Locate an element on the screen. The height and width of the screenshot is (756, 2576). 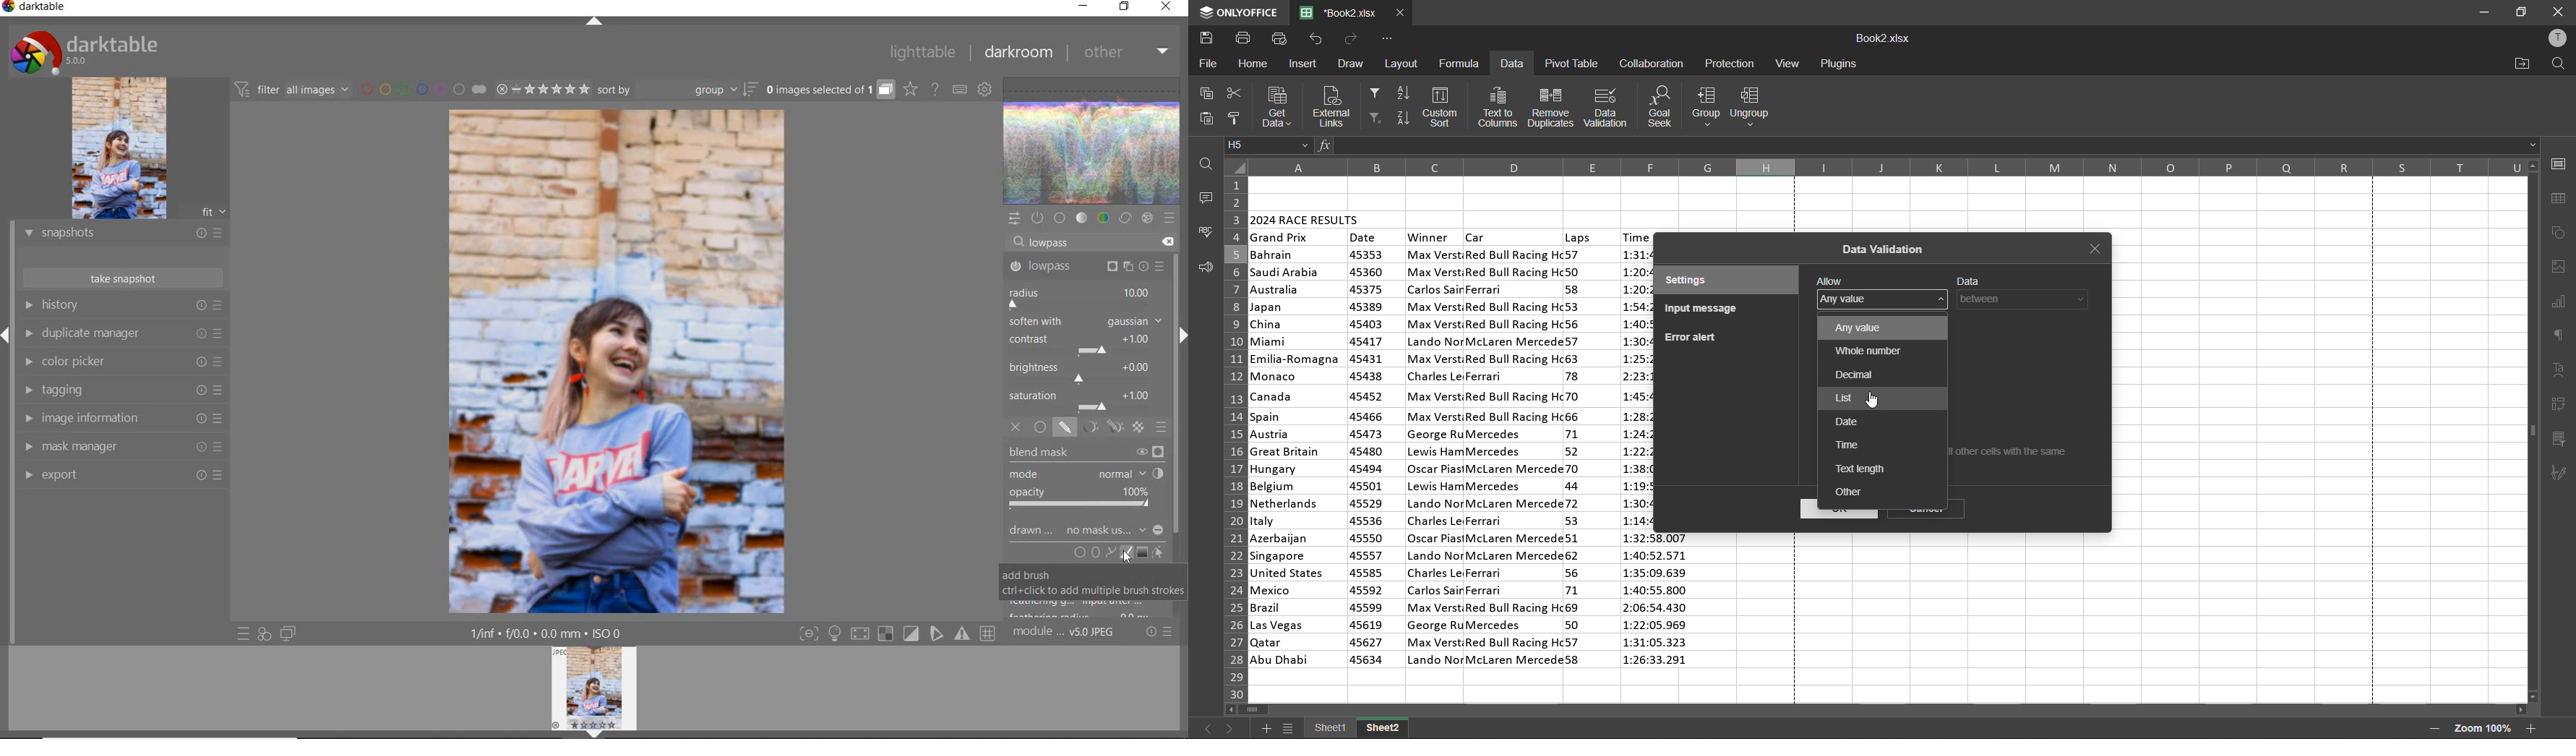
time is located at coordinates (1635, 236).